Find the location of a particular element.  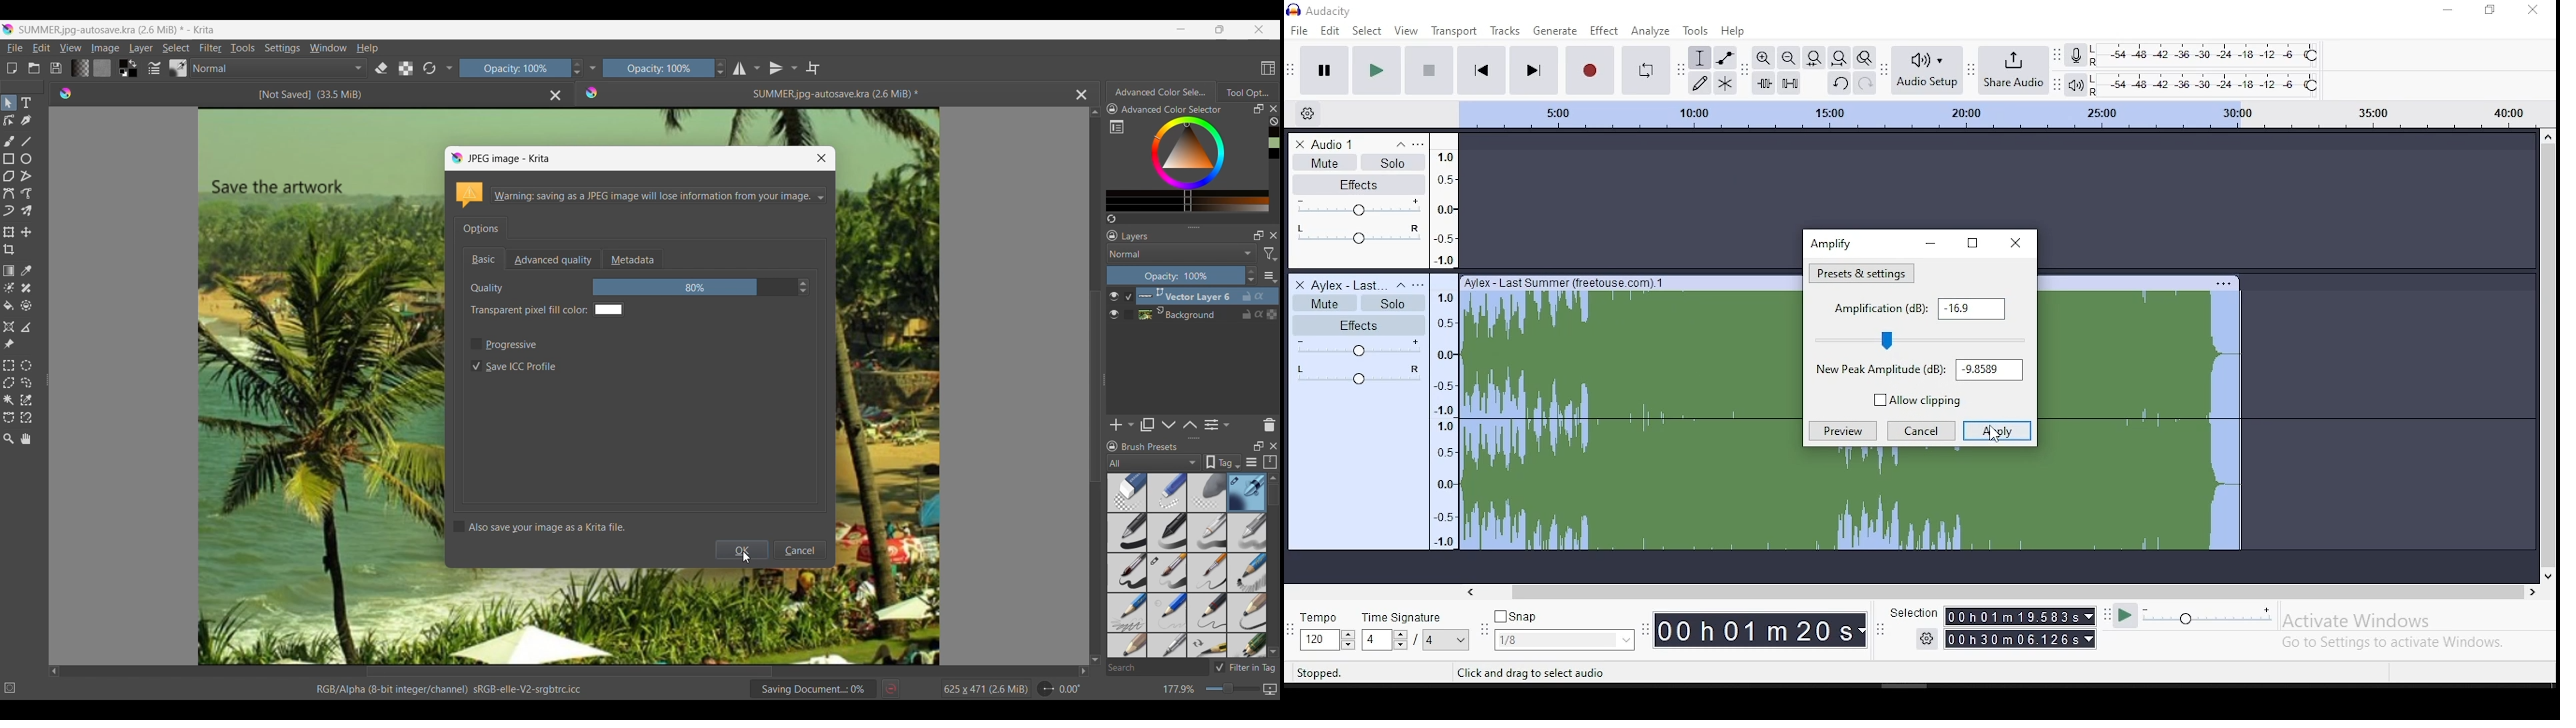

tempo is located at coordinates (1327, 633).